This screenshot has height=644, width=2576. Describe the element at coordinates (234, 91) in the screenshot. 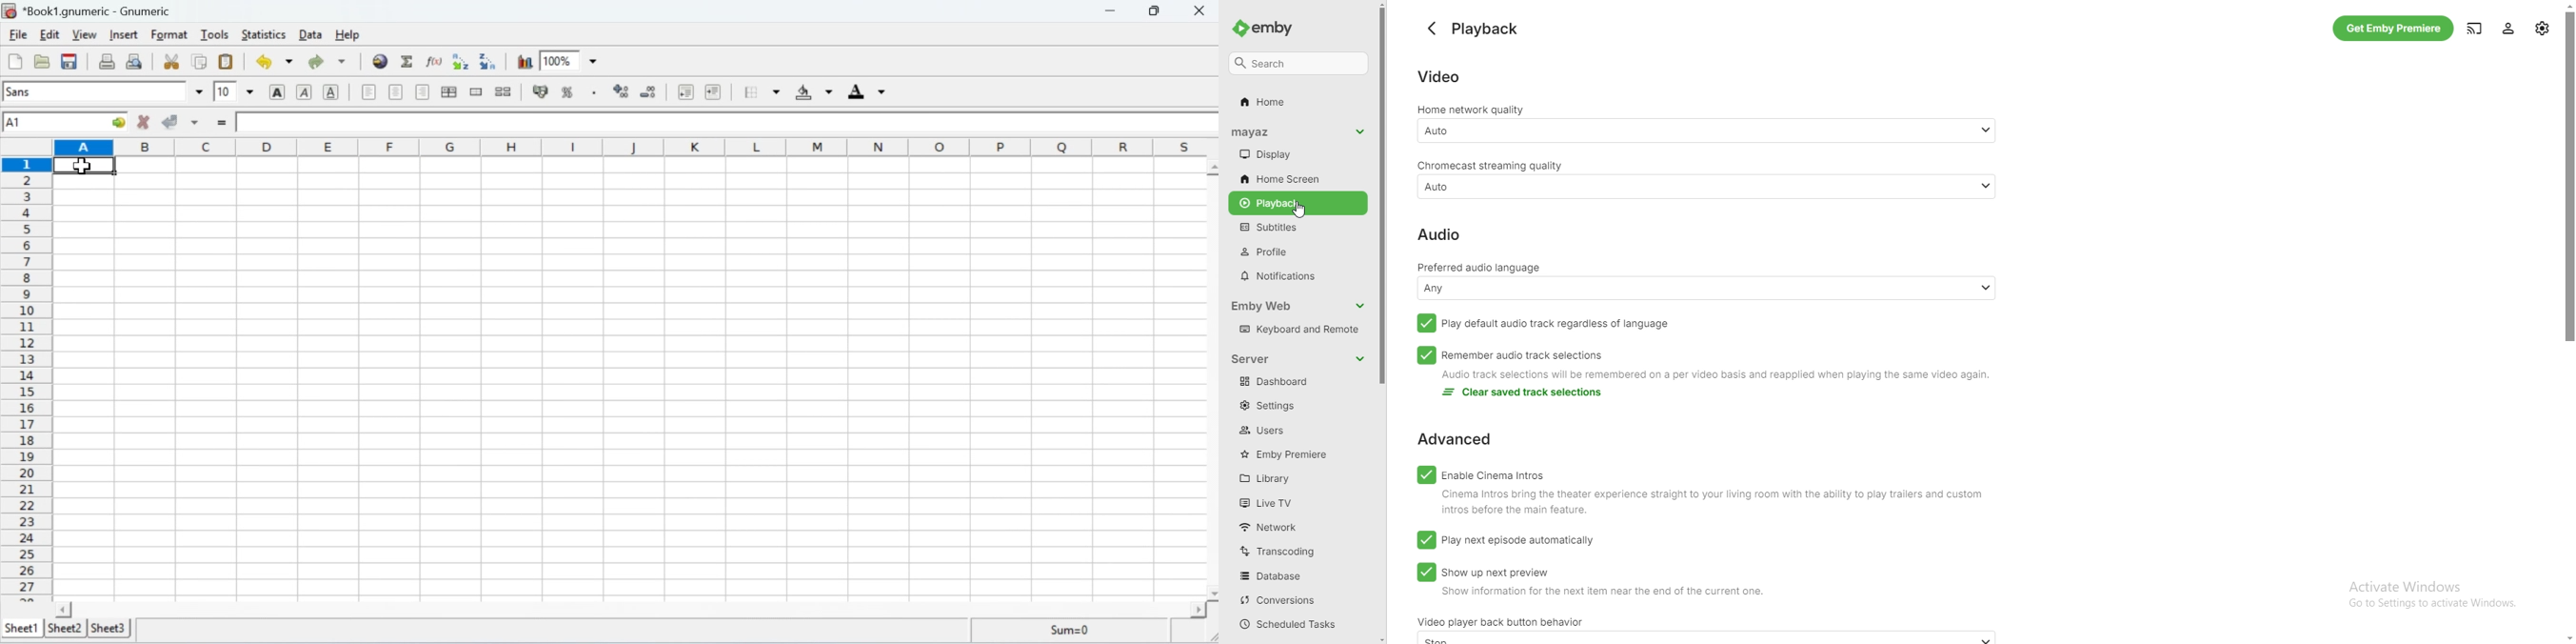

I see `Font Size 10` at that location.